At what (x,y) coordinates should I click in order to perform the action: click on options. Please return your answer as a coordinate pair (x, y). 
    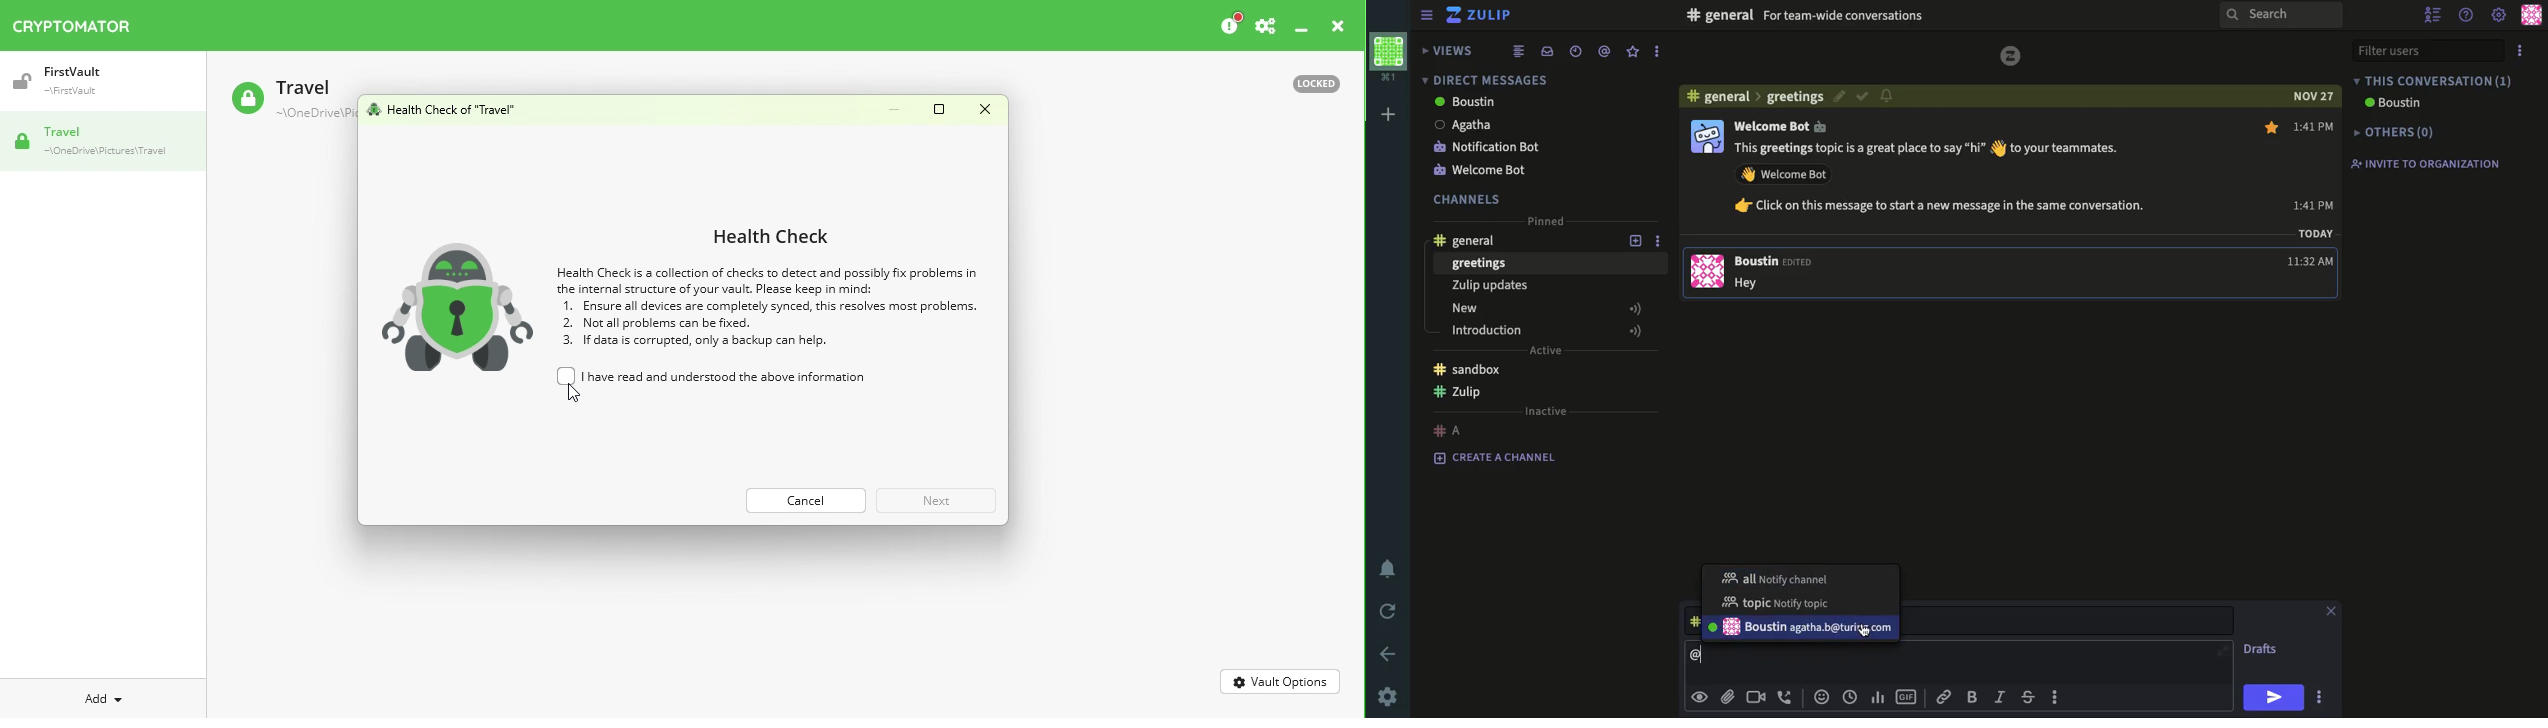
    Looking at the image, I should click on (1663, 242).